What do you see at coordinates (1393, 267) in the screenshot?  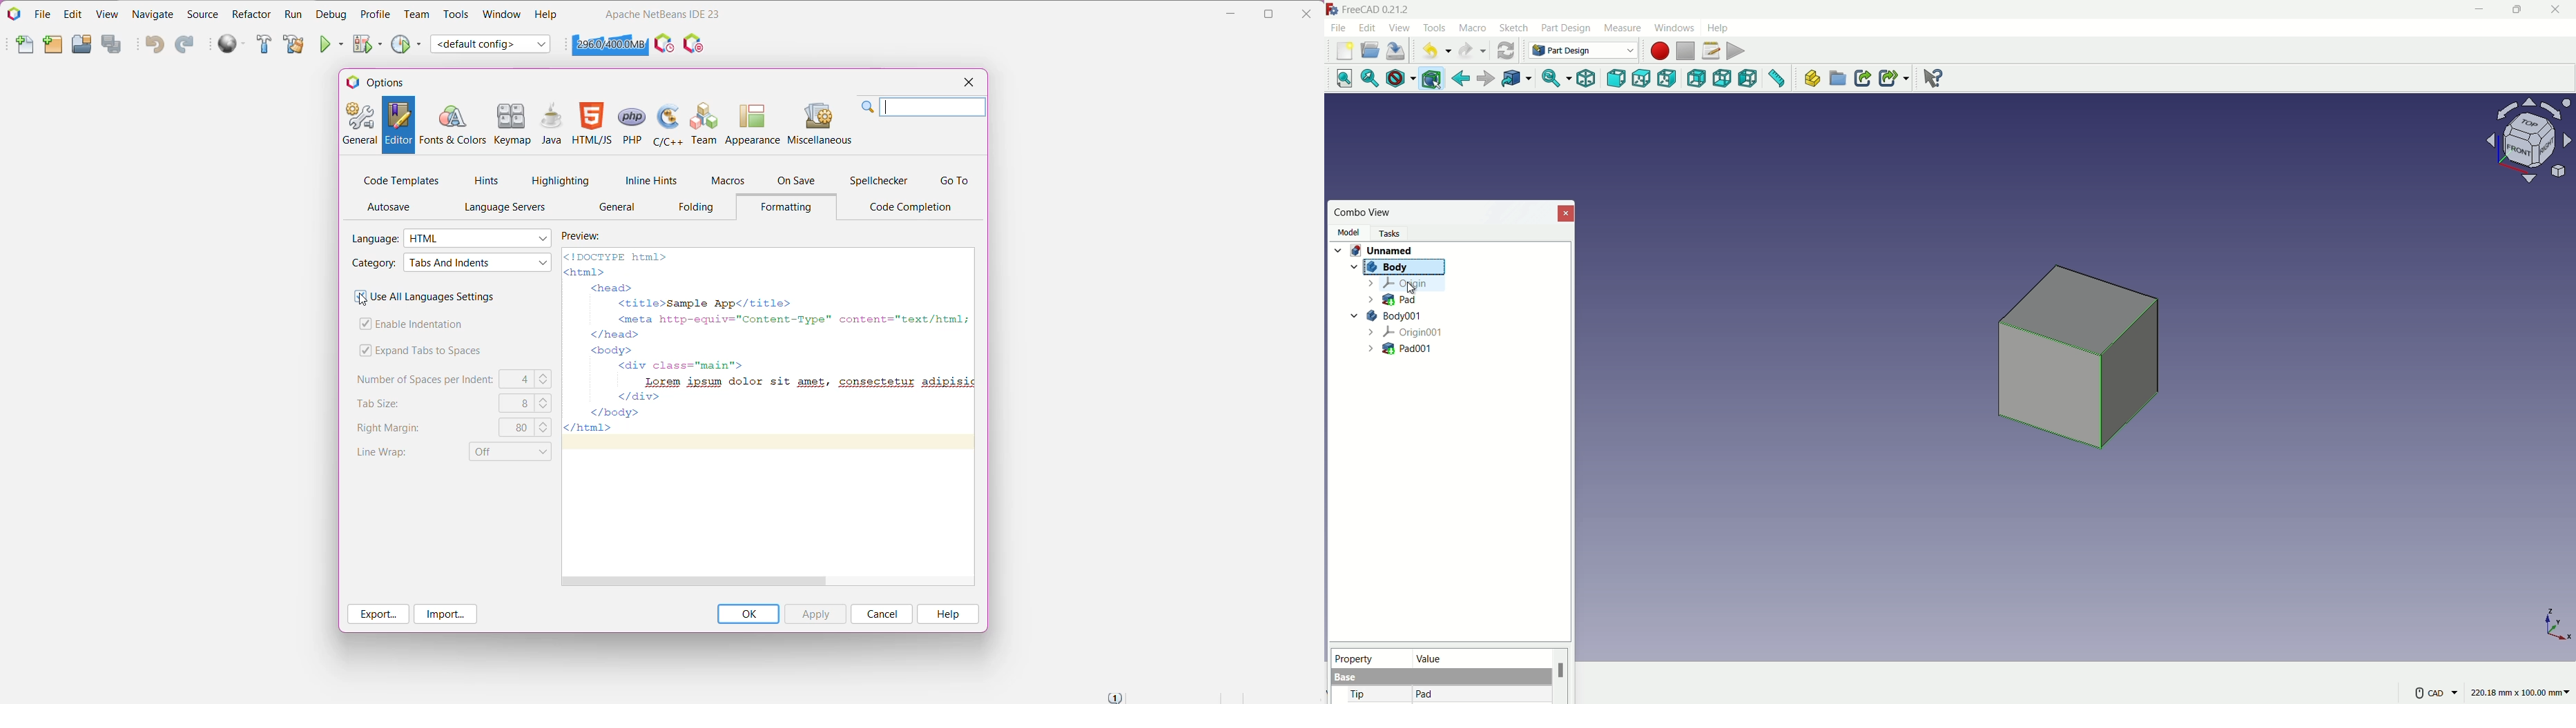 I see `Body` at bounding box center [1393, 267].